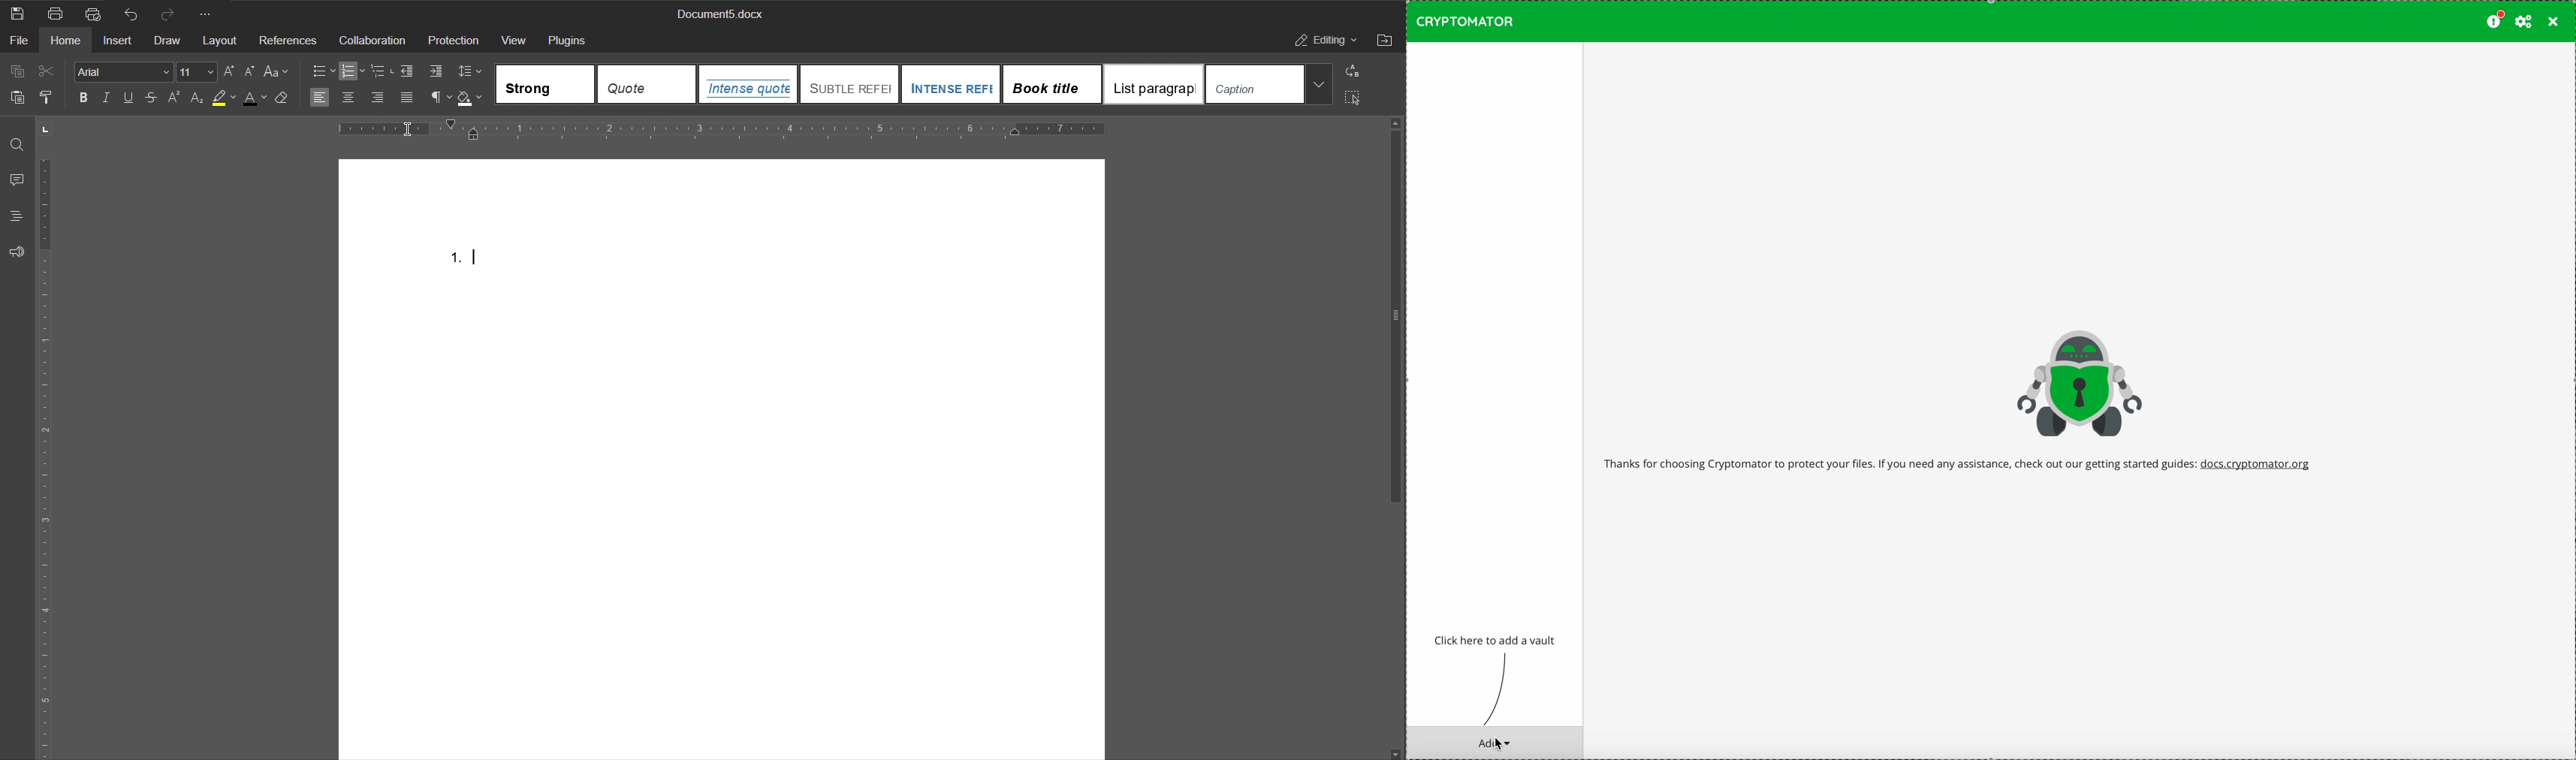  What do you see at coordinates (170, 42) in the screenshot?
I see `Draw` at bounding box center [170, 42].